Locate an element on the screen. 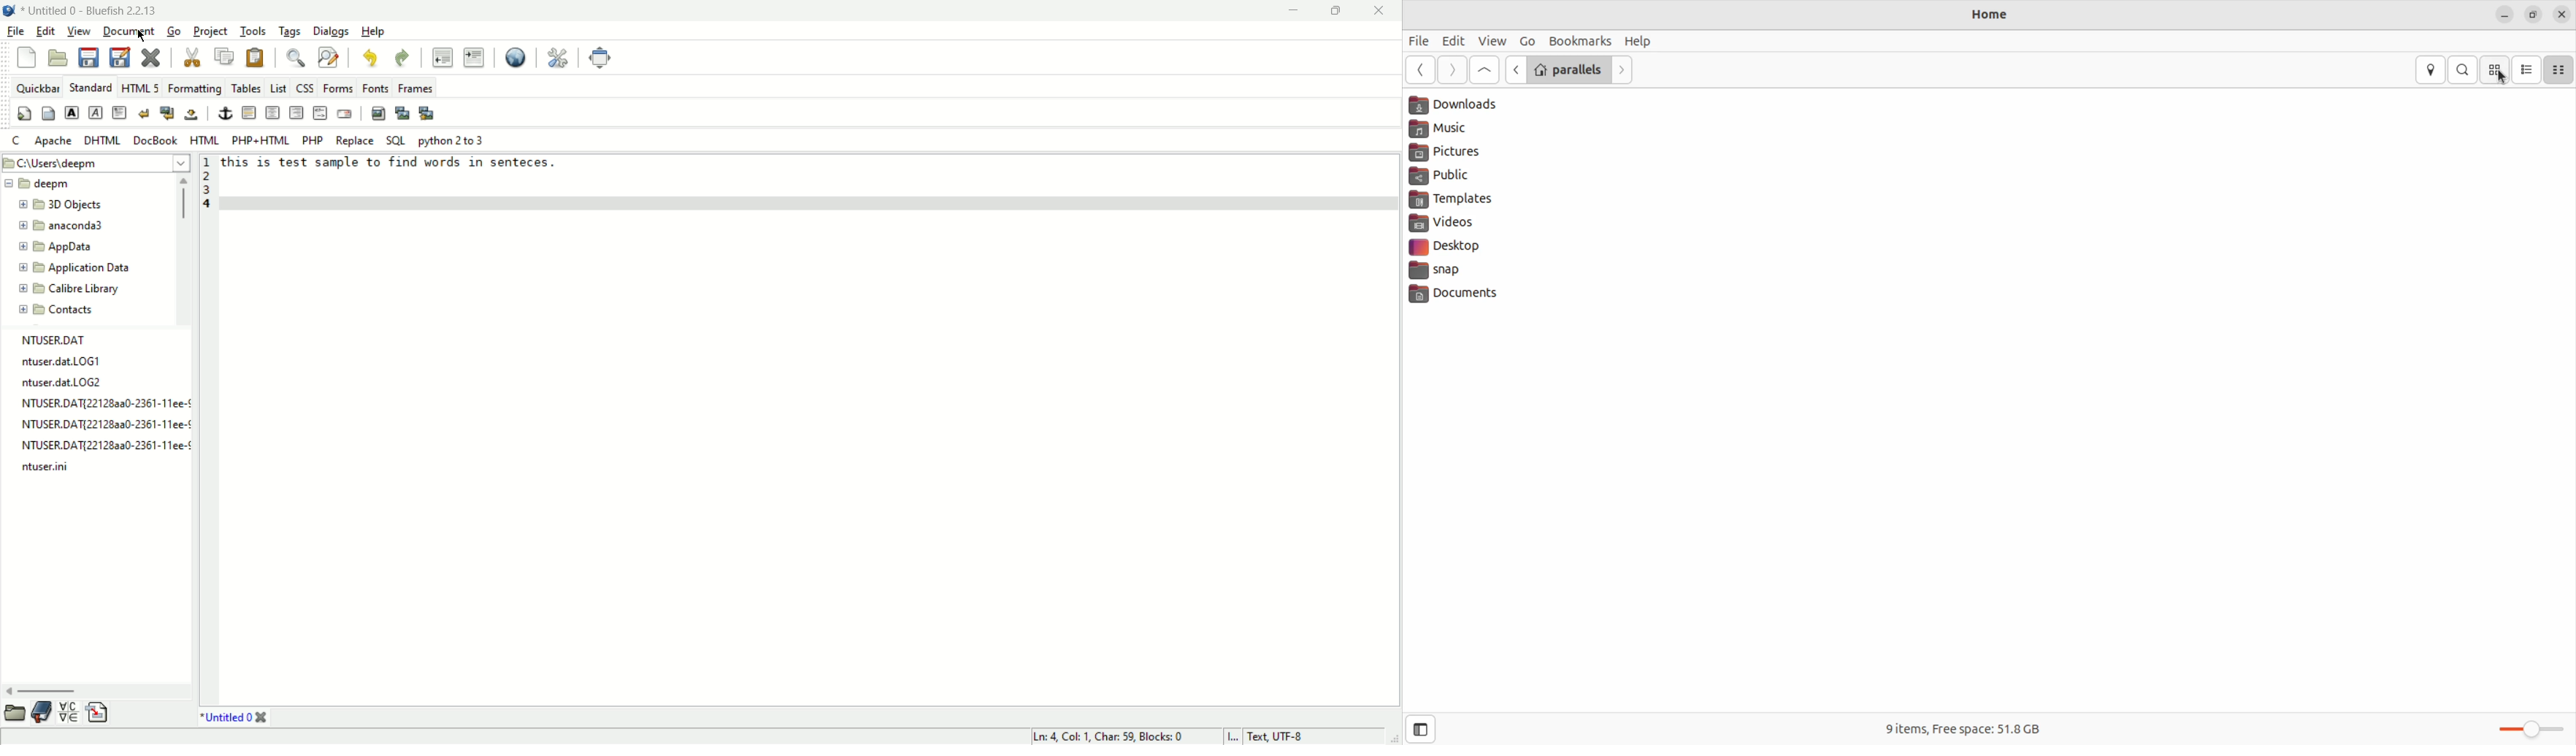  Drag to change size is located at coordinates (1394, 738).